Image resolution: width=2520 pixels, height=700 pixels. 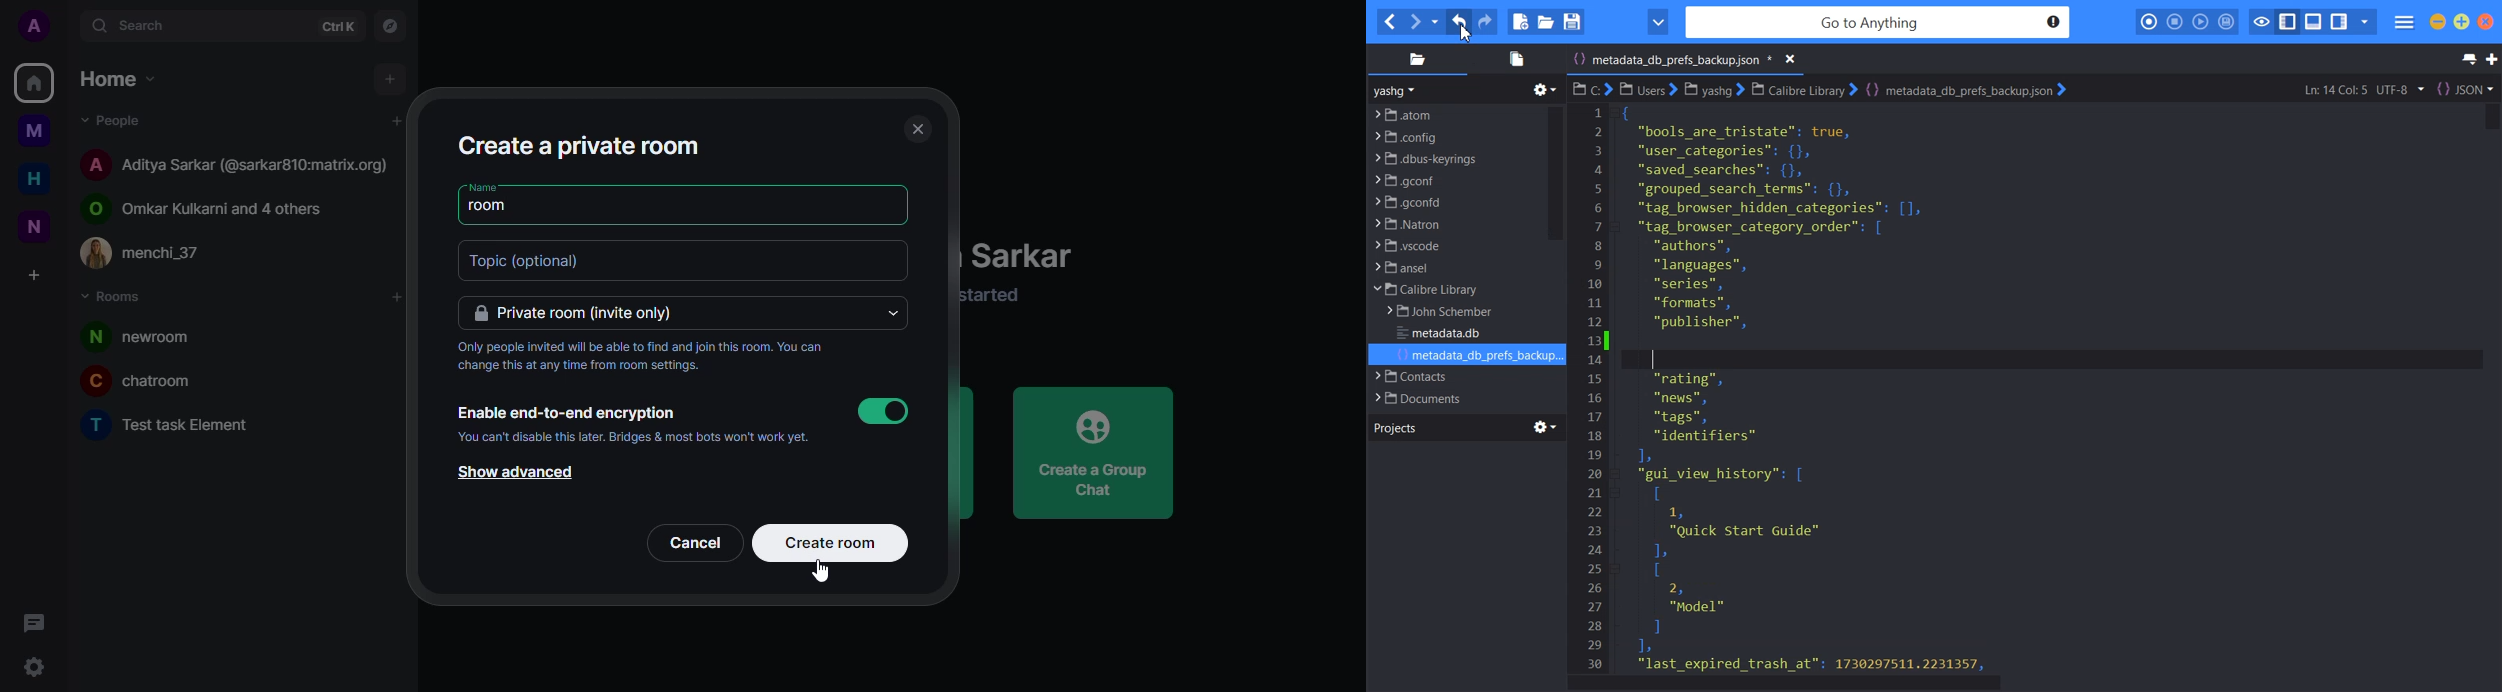 I want to click on metadata_db_pref_bakup , so click(x=1827, y=386).